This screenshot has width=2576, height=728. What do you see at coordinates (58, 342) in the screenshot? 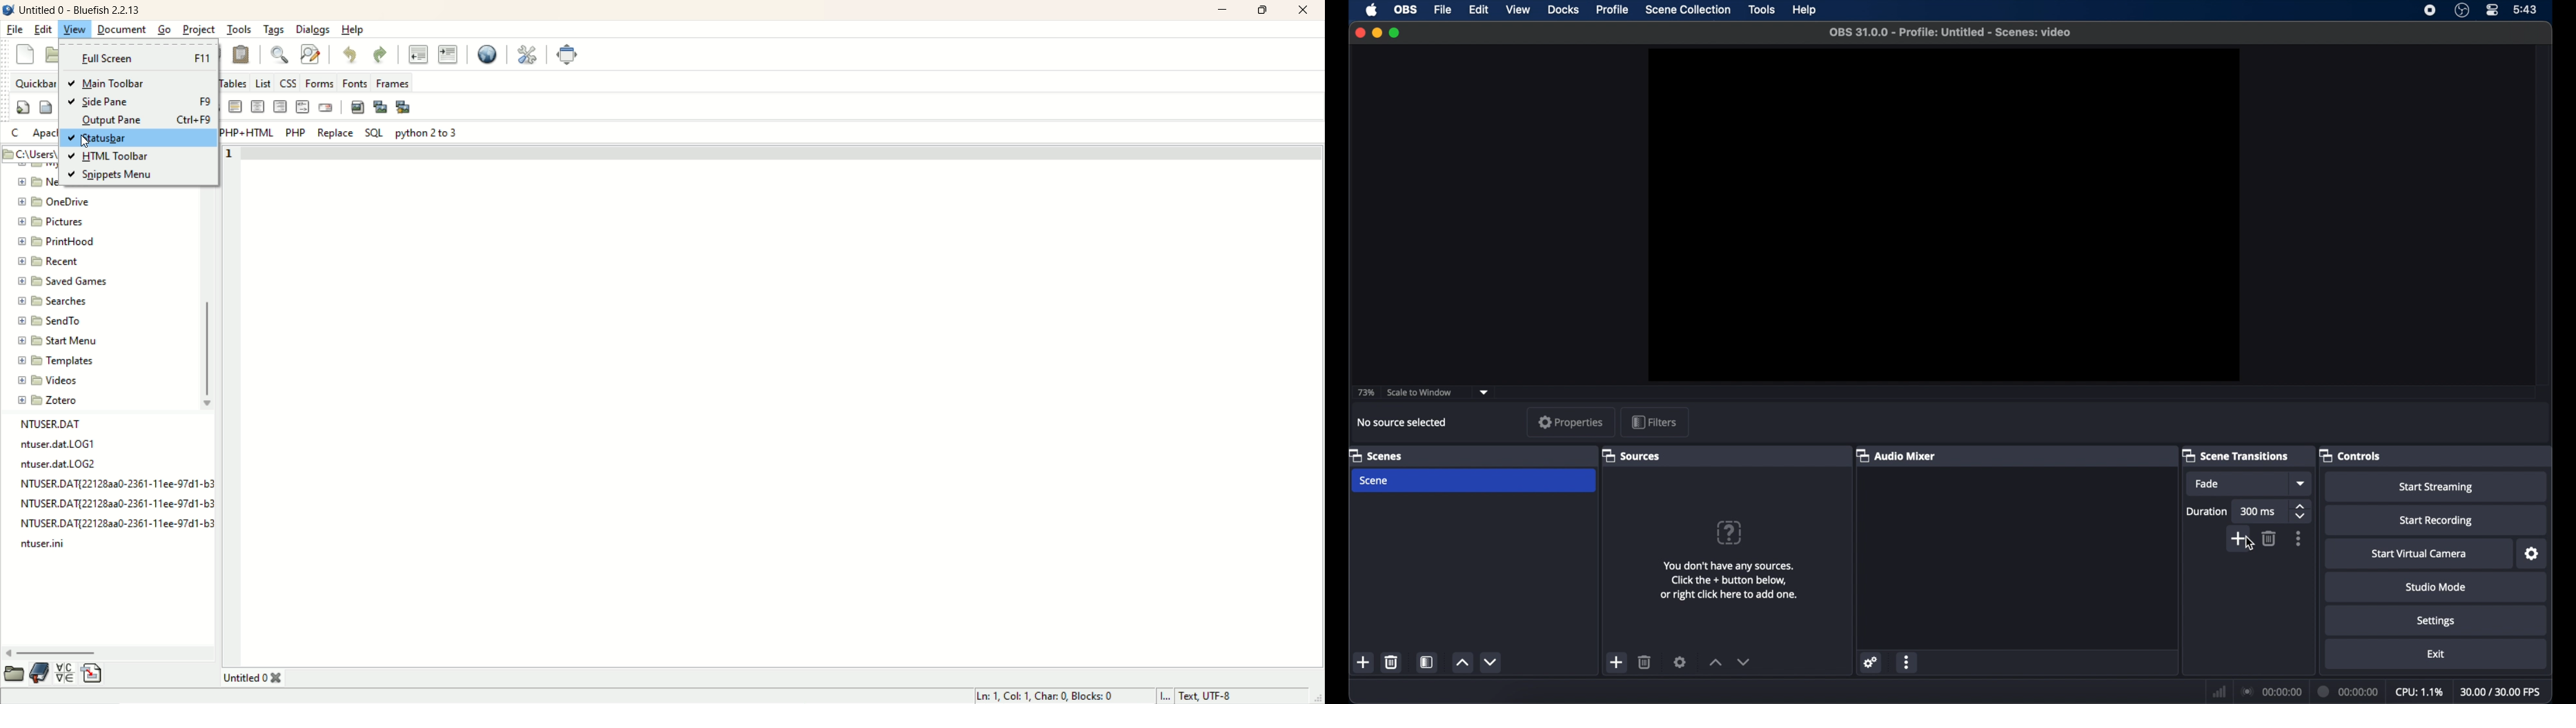
I see `start menu` at bounding box center [58, 342].